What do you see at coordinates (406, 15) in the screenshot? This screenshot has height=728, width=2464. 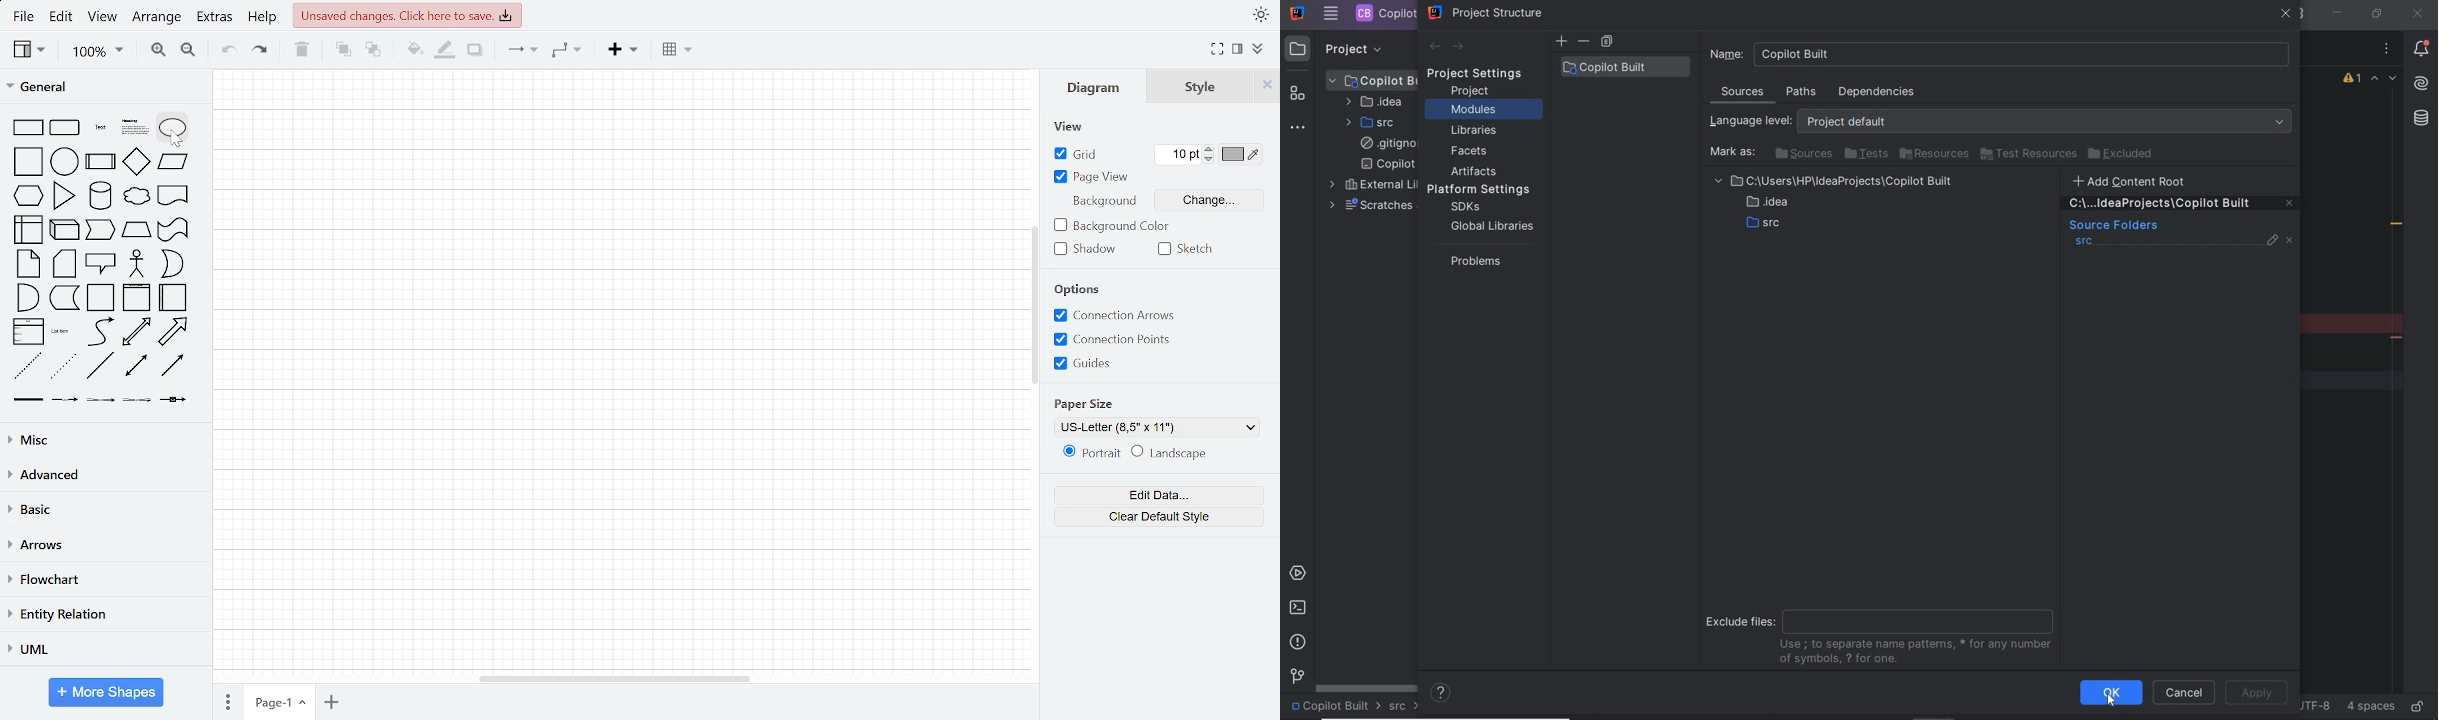 I see `Unsaved changes. click here to save` at bounding box center [406, 15].